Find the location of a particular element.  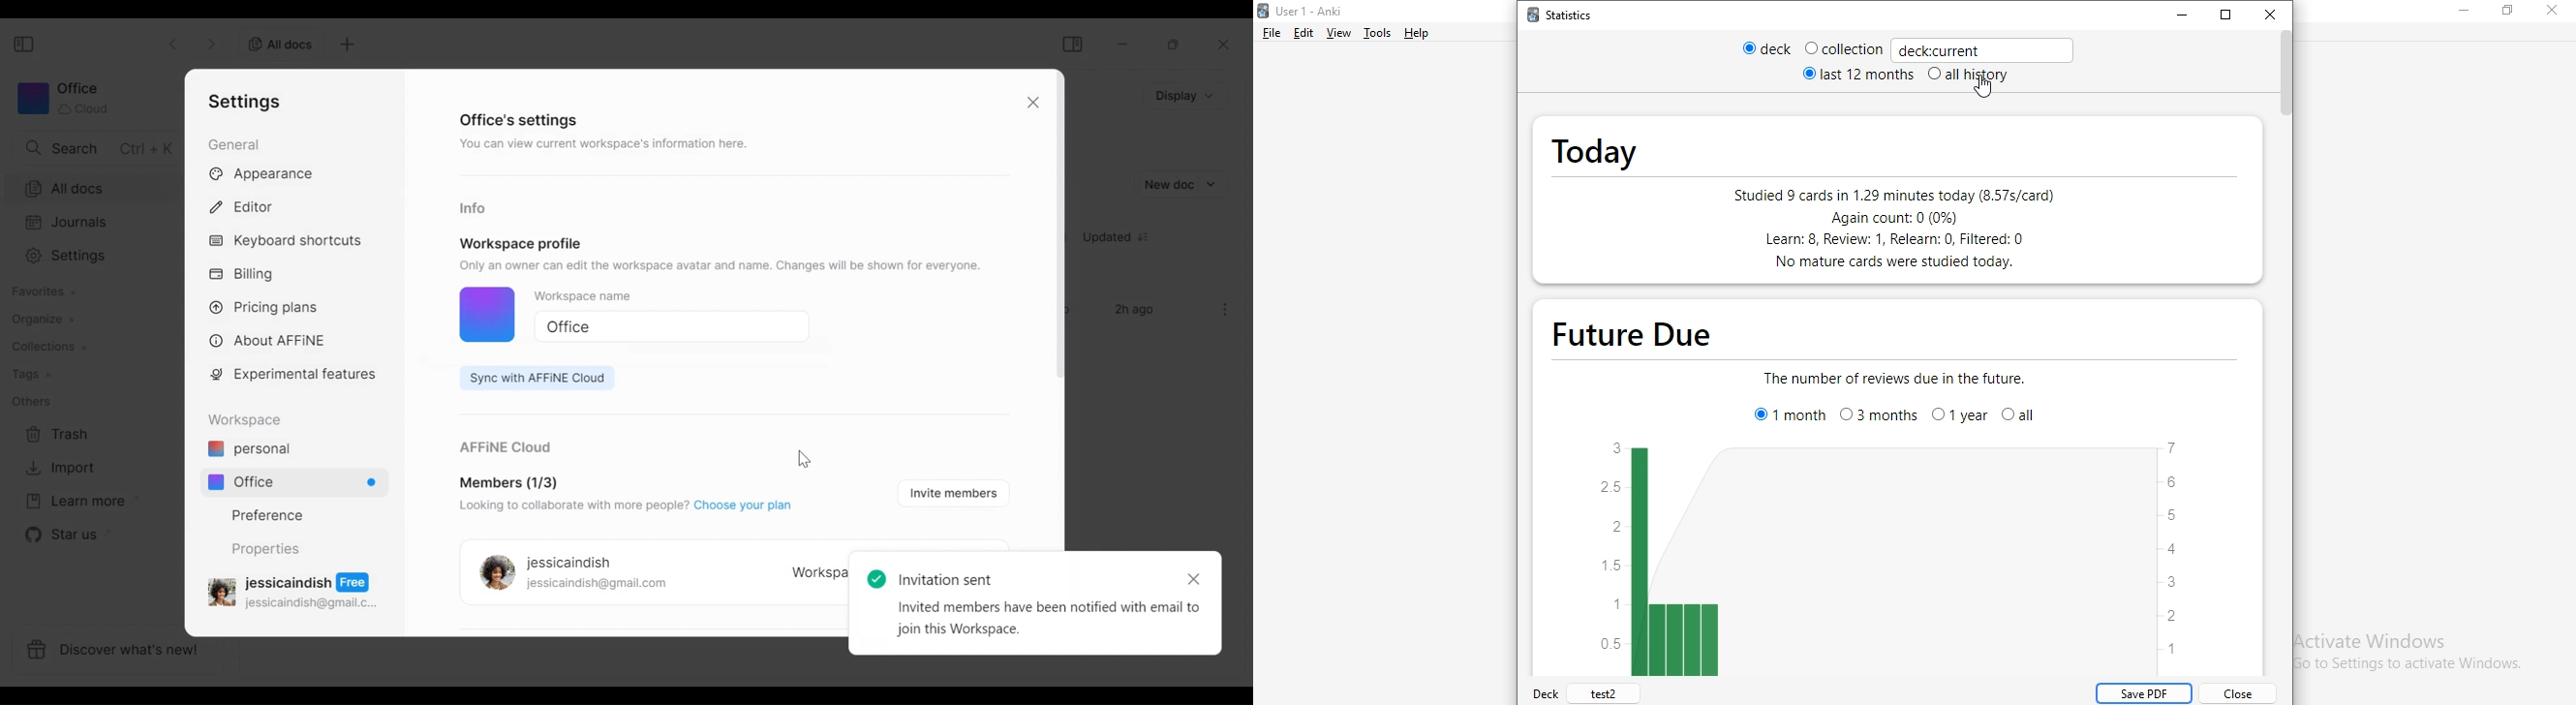

save pdf is located at coordinates (2144, 694).